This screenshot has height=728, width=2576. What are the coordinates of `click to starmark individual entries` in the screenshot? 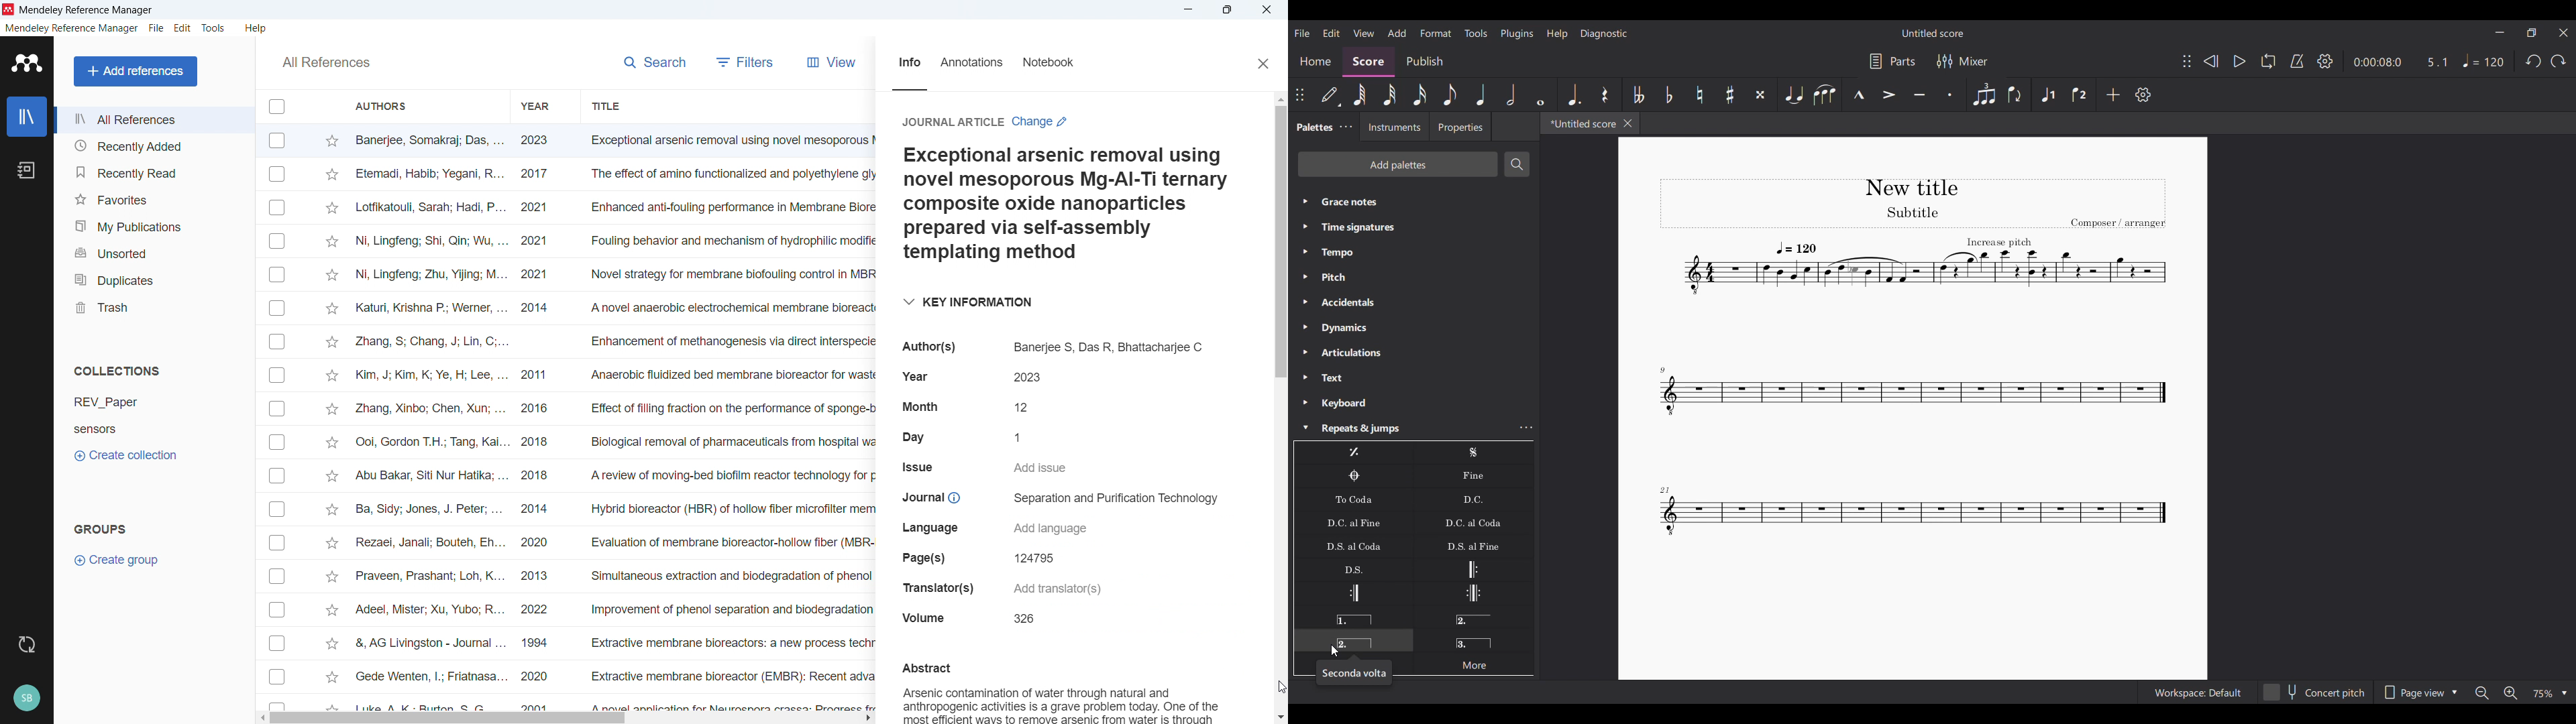 It's located at (332, 209).